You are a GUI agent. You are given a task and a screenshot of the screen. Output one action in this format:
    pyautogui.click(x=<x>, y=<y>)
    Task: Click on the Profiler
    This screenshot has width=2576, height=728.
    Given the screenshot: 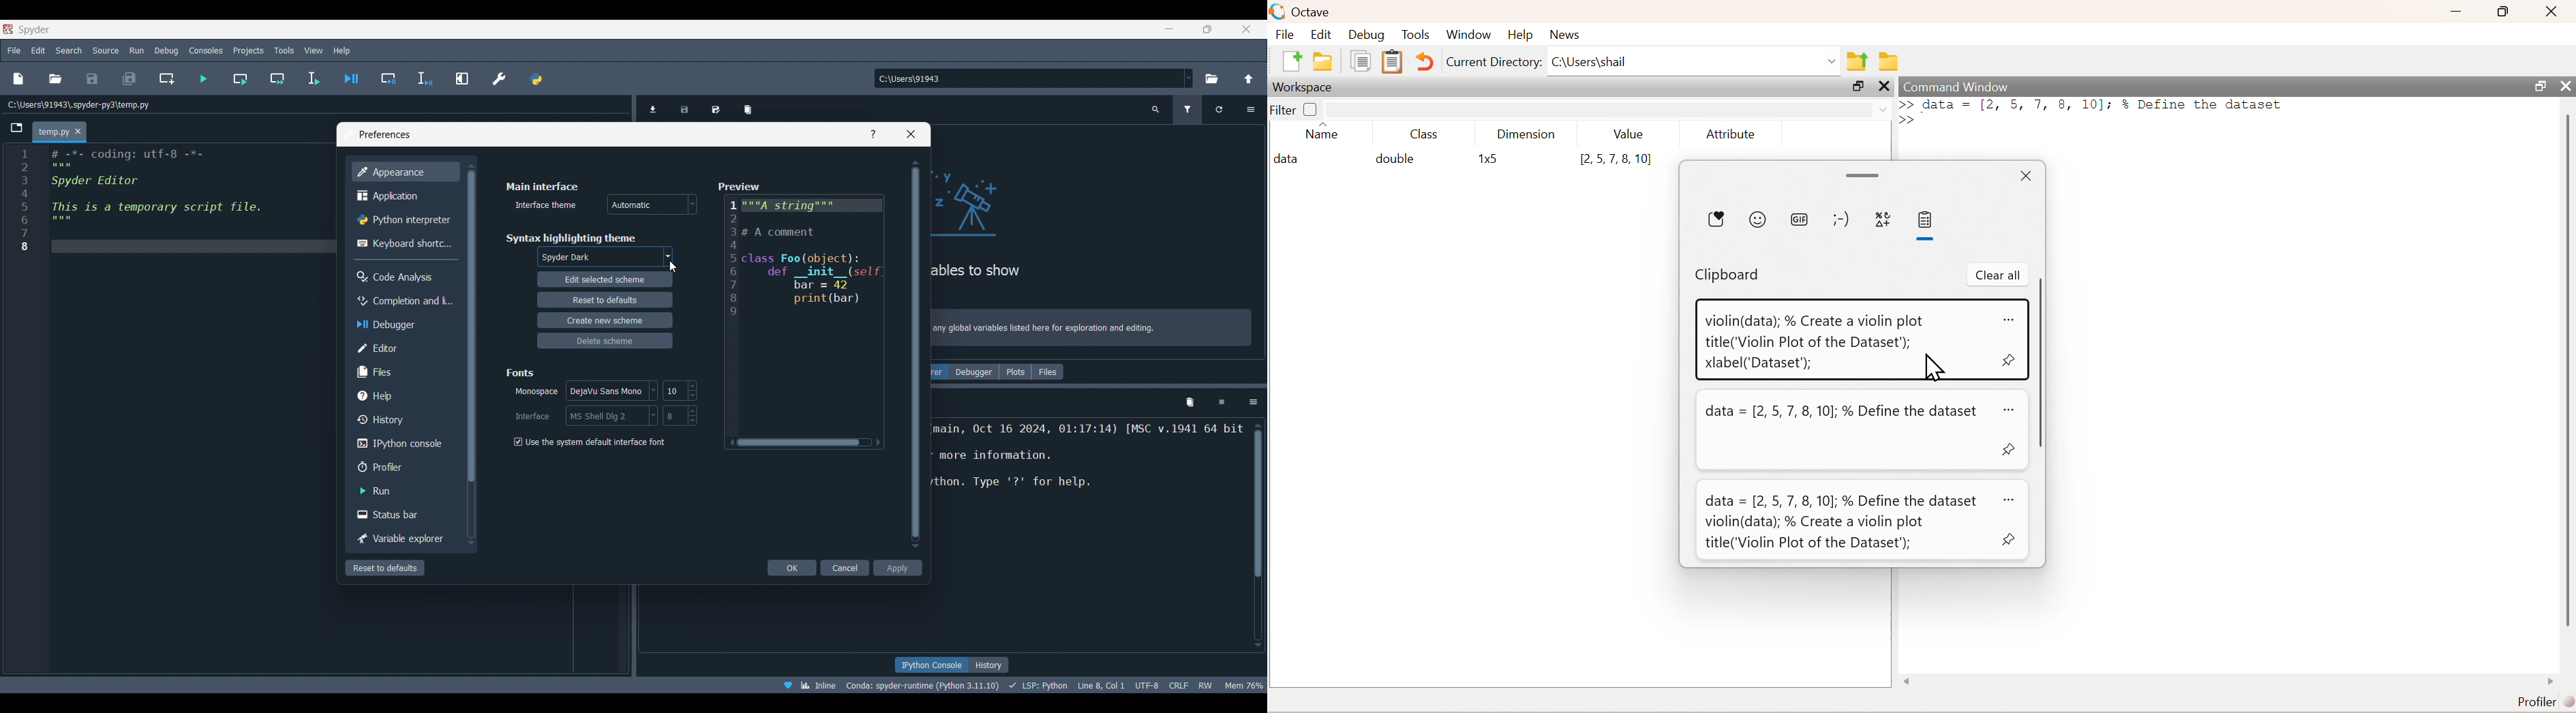 What is the action you would take?
    pyautogui.click(x=2546, y=702)
    